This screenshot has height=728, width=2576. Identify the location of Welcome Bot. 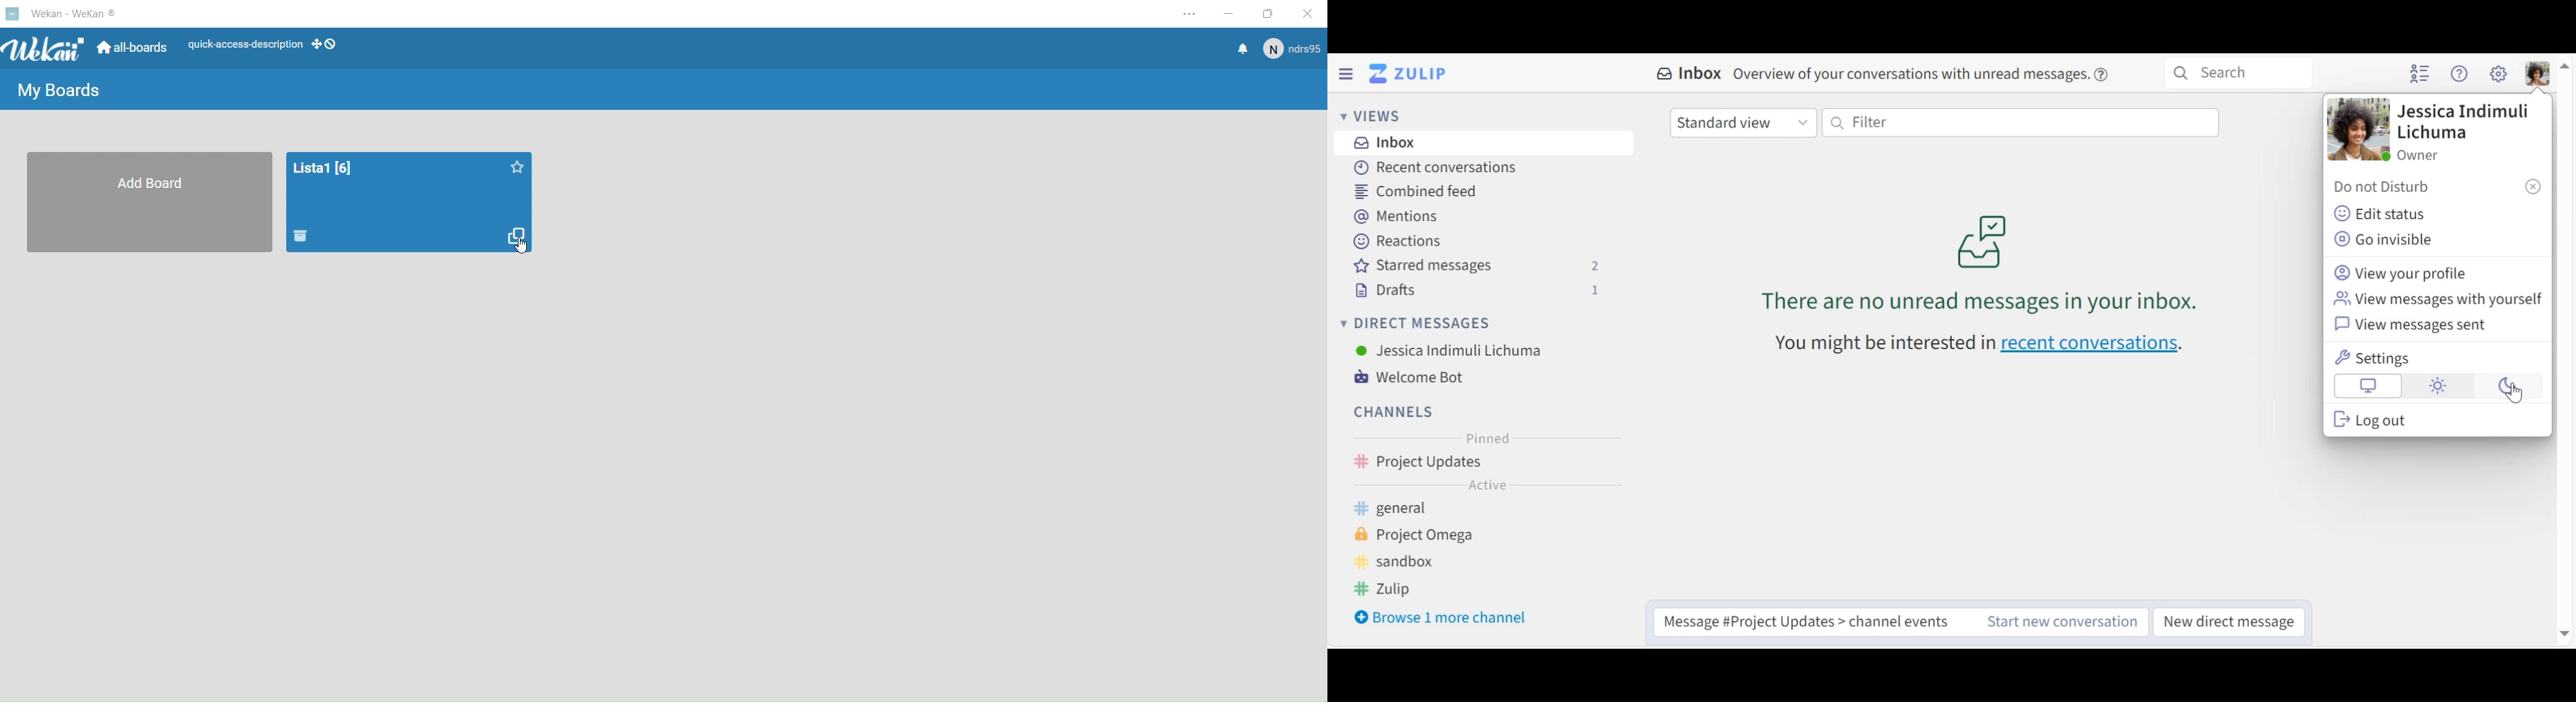
(1415, 378).